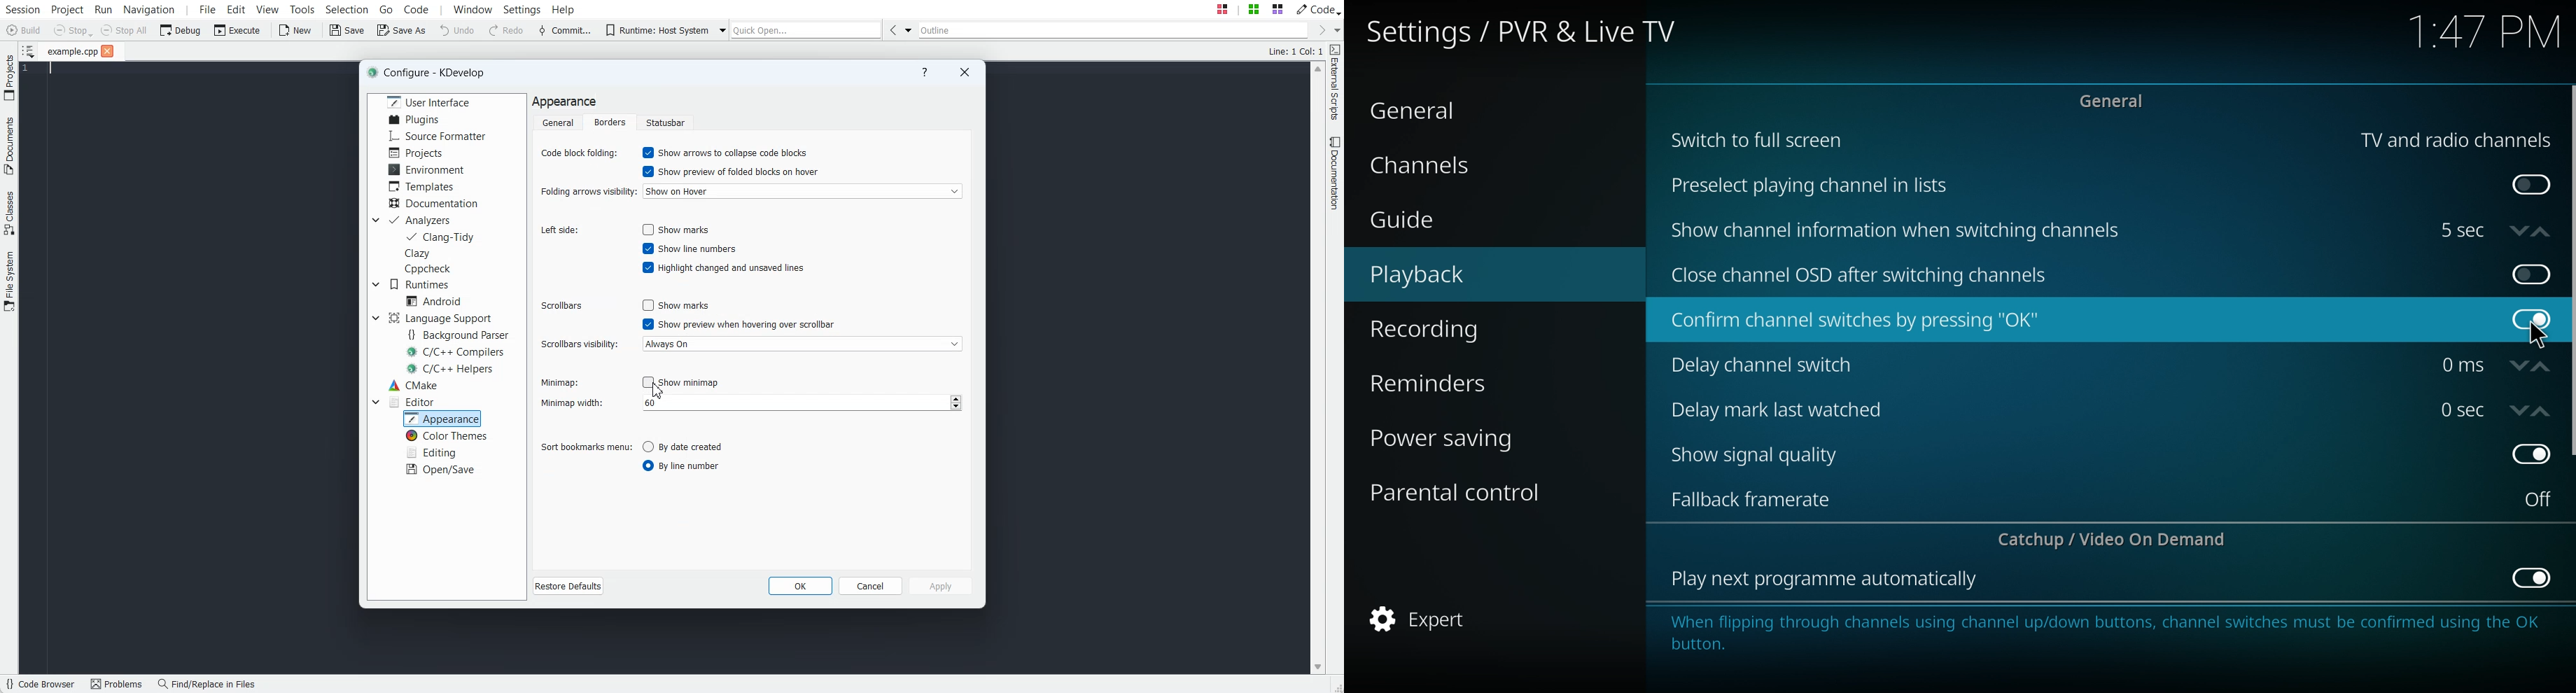 This screenshot has height=700, width=2576. What do you see at coordinates (2117, 100) in the screenshot?
I see `general` at bounding box center [2117, 100].